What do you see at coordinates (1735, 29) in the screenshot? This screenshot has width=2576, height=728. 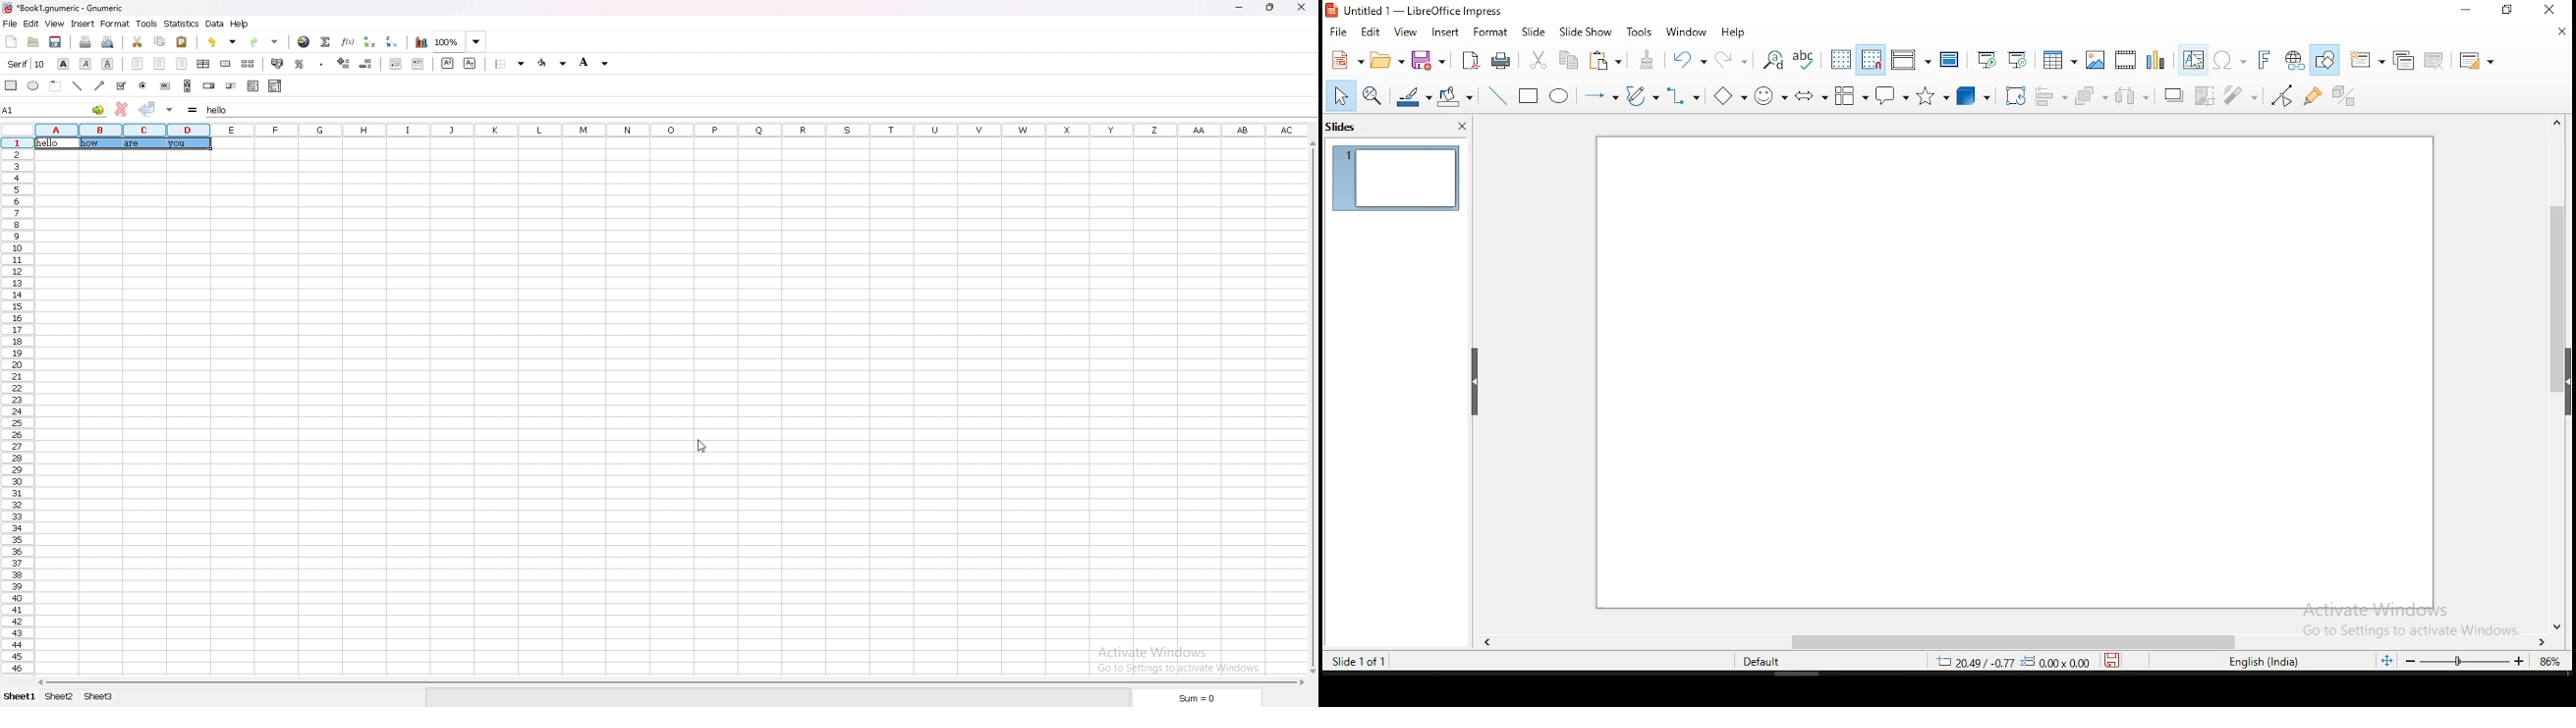 I see `help` at bounding box center [1735, 29].